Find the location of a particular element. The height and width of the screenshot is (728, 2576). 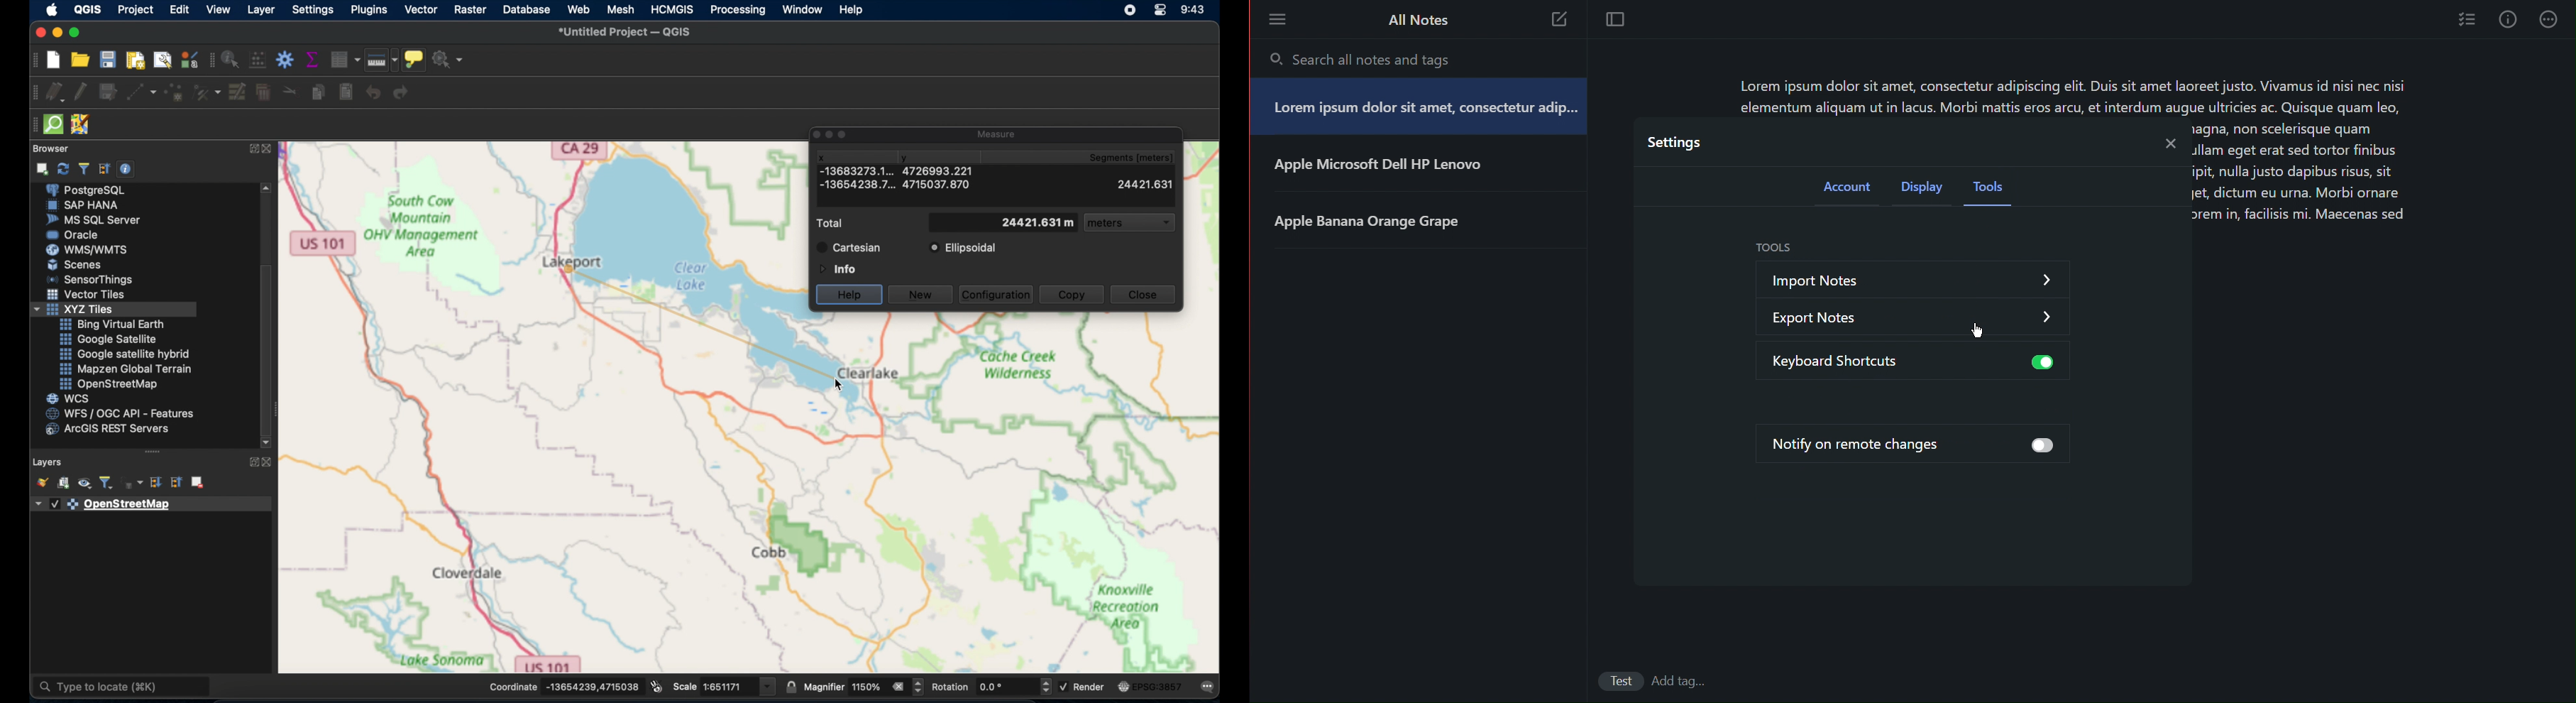

Import Notes is located at coordinates (1865, 277).